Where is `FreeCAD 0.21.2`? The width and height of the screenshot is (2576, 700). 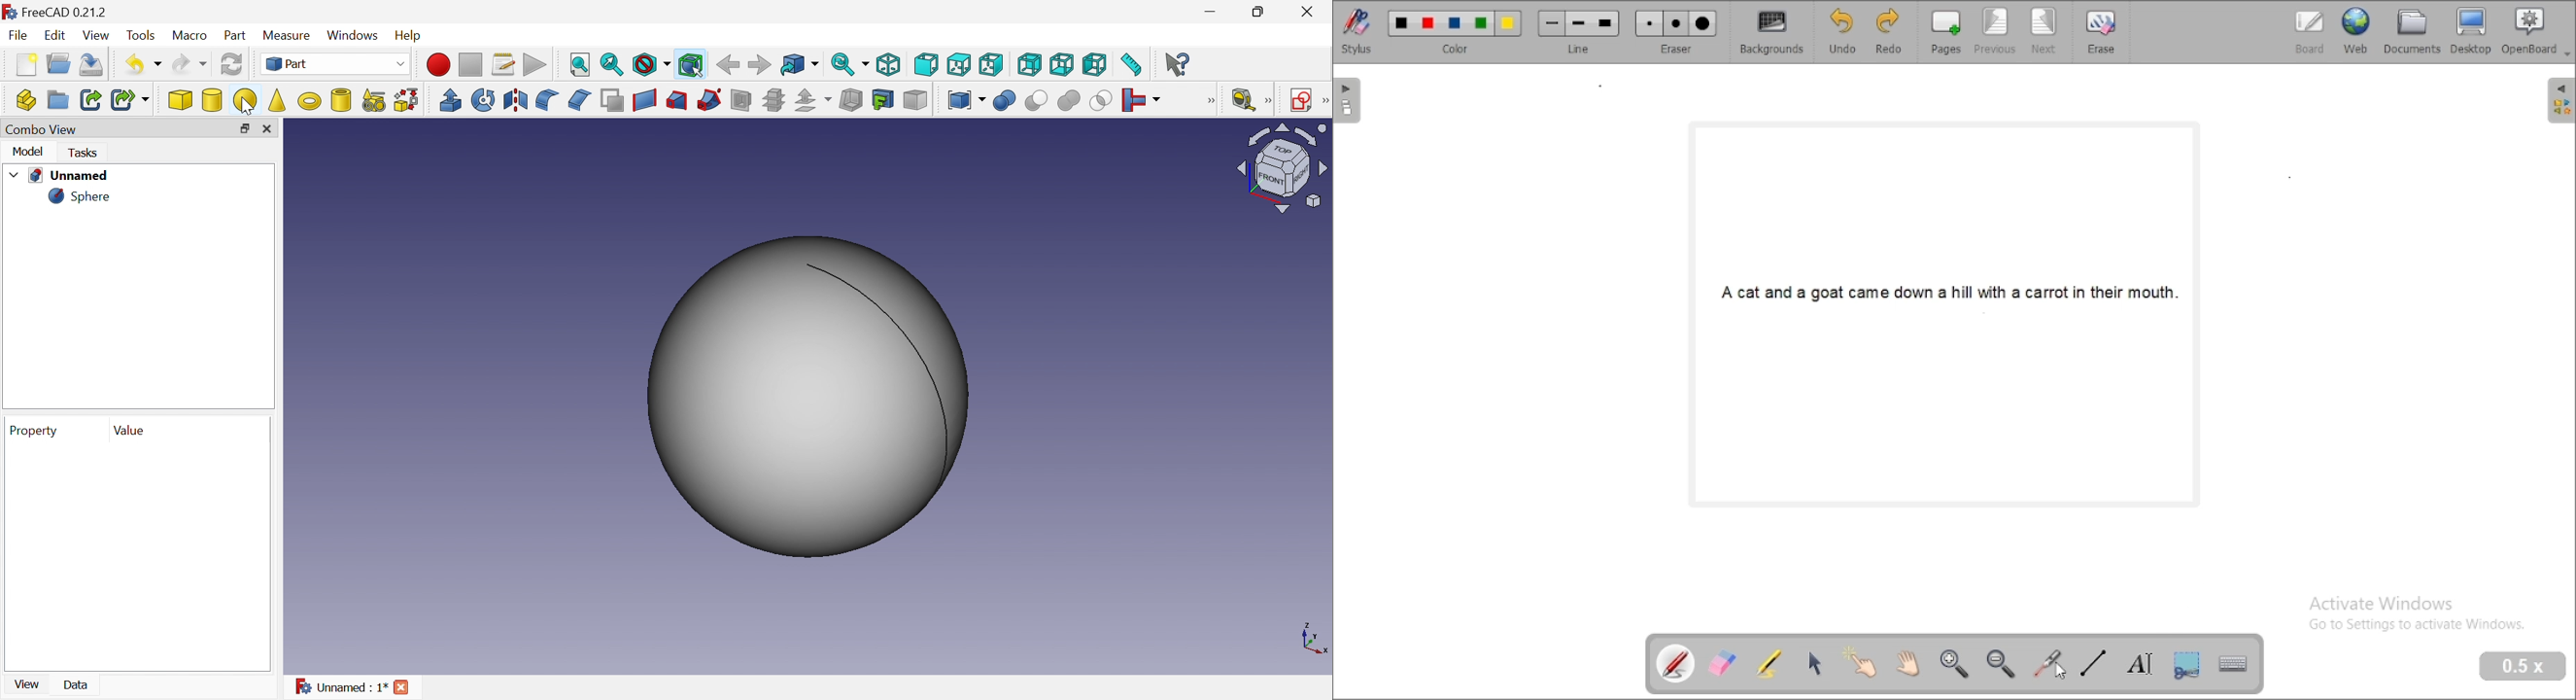
FreeCAD 0.21.2 is located at coordinates (65, 12).